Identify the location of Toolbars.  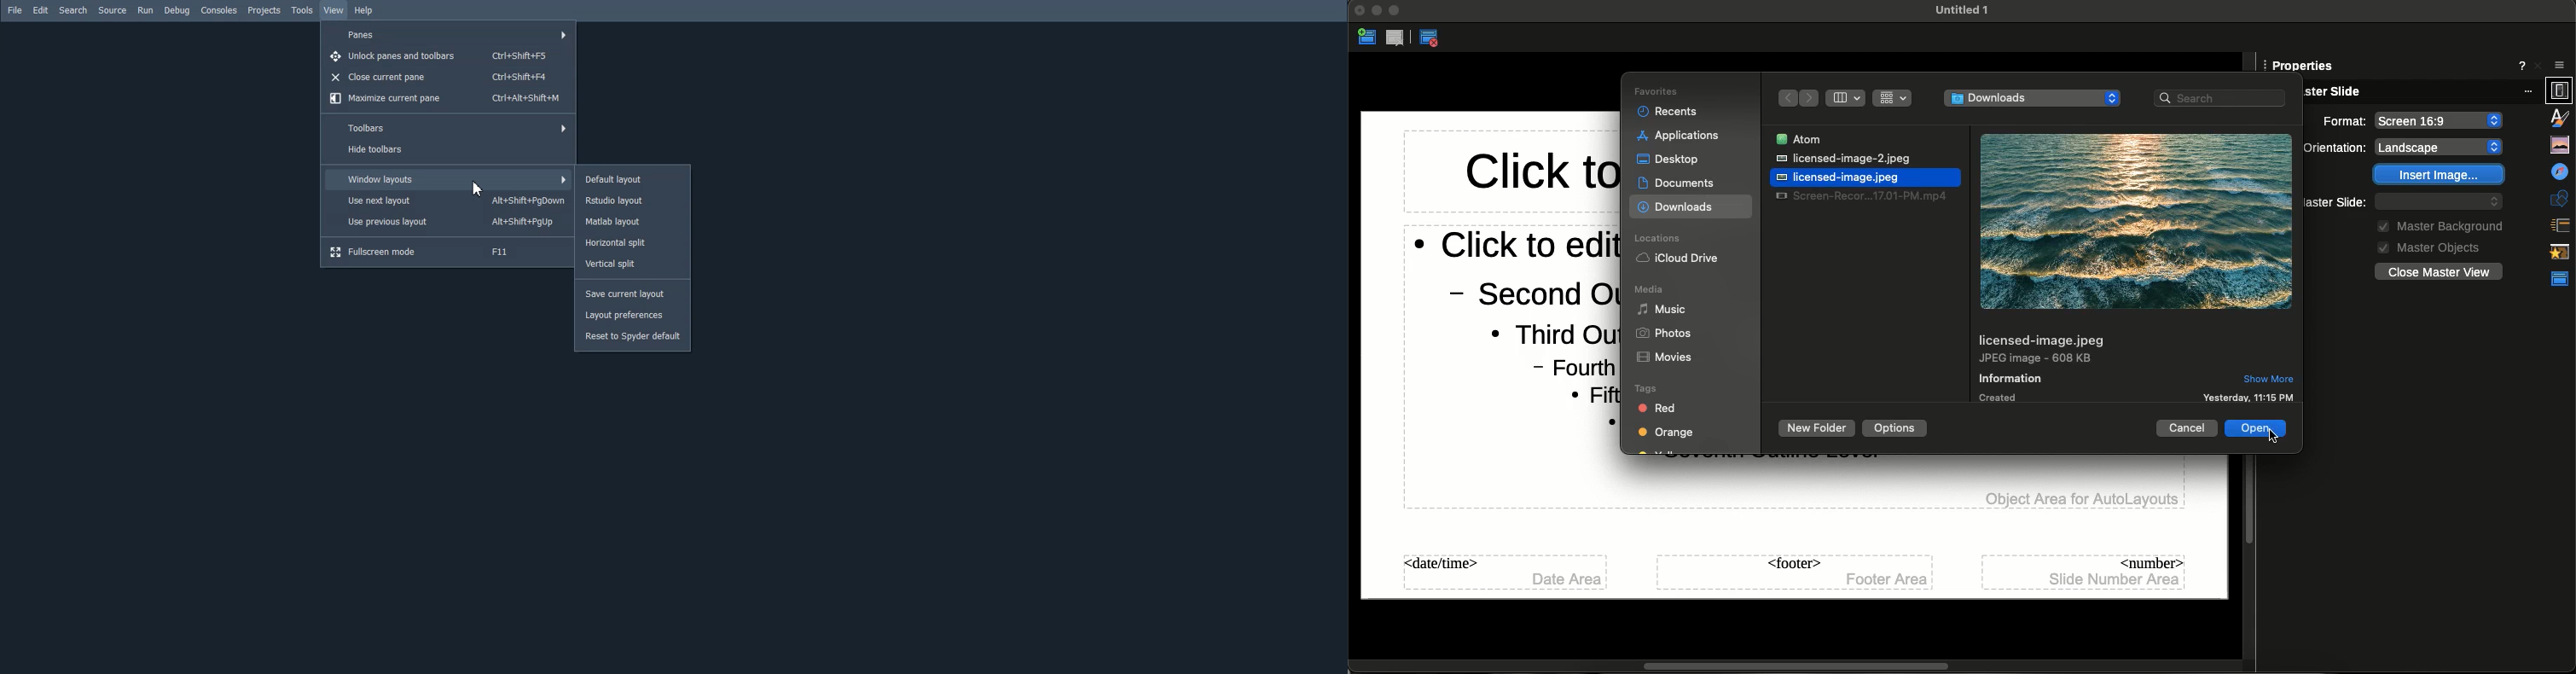
(446, 127).